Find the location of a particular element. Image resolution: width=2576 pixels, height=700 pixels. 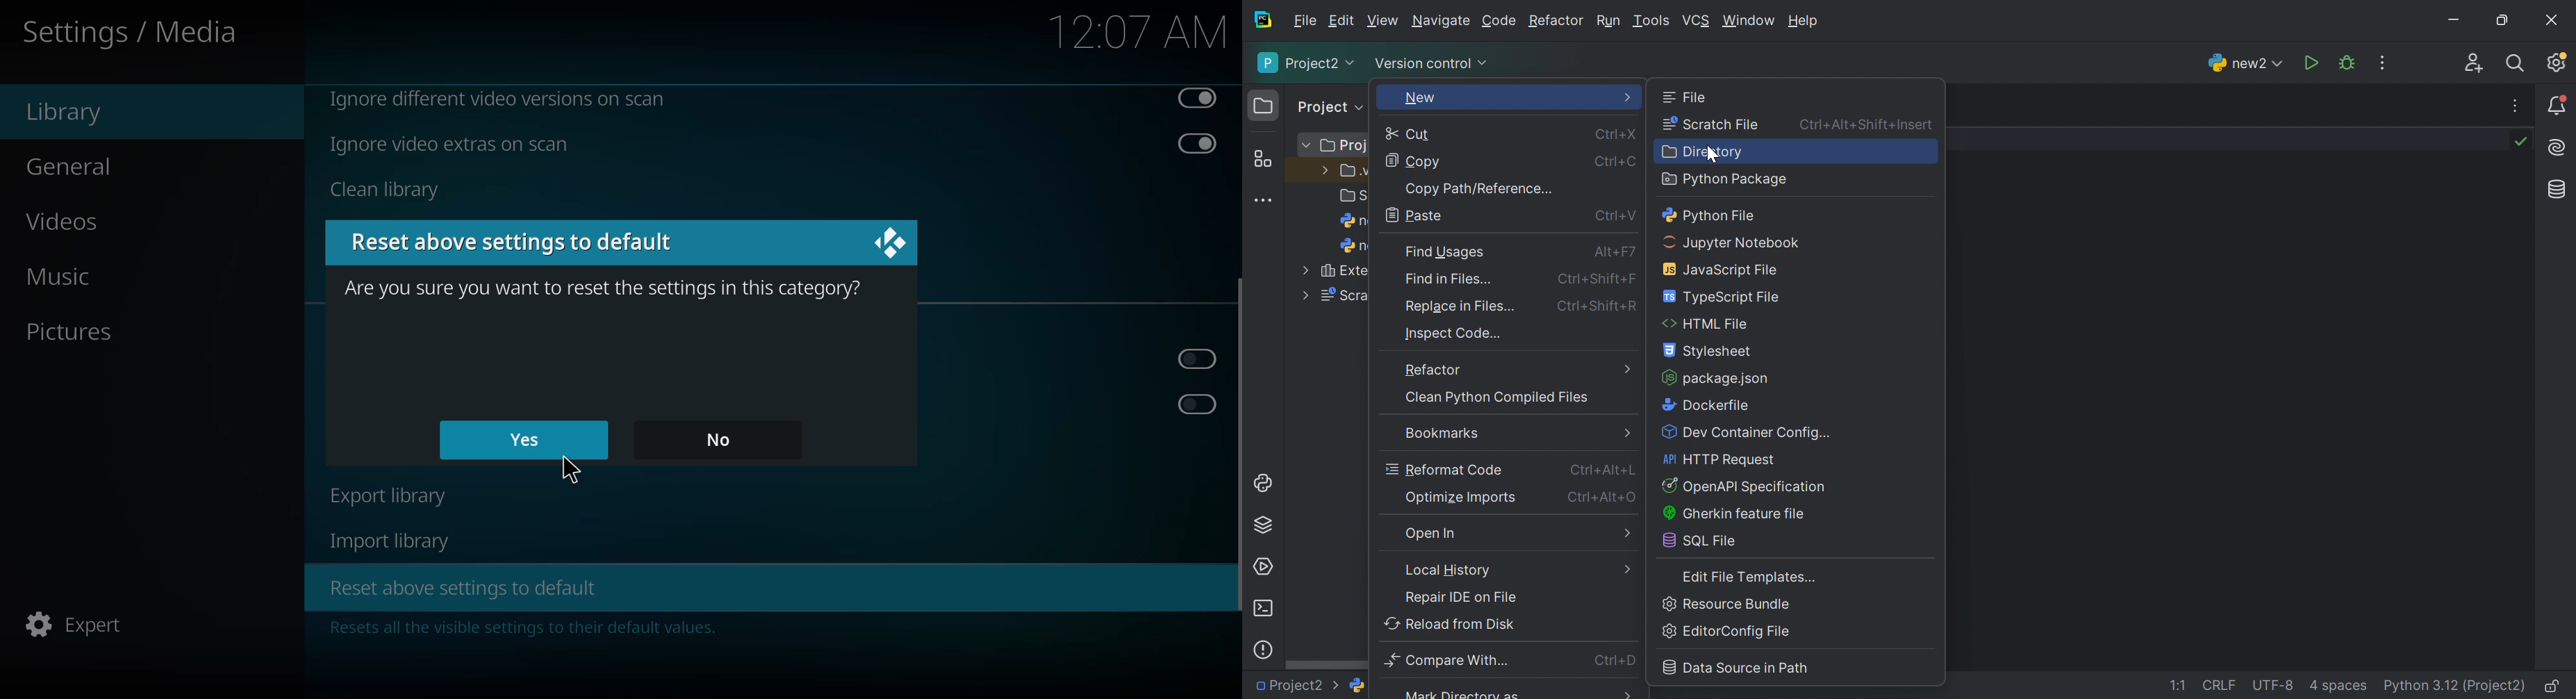

videos is located at coordinates (65, 224).